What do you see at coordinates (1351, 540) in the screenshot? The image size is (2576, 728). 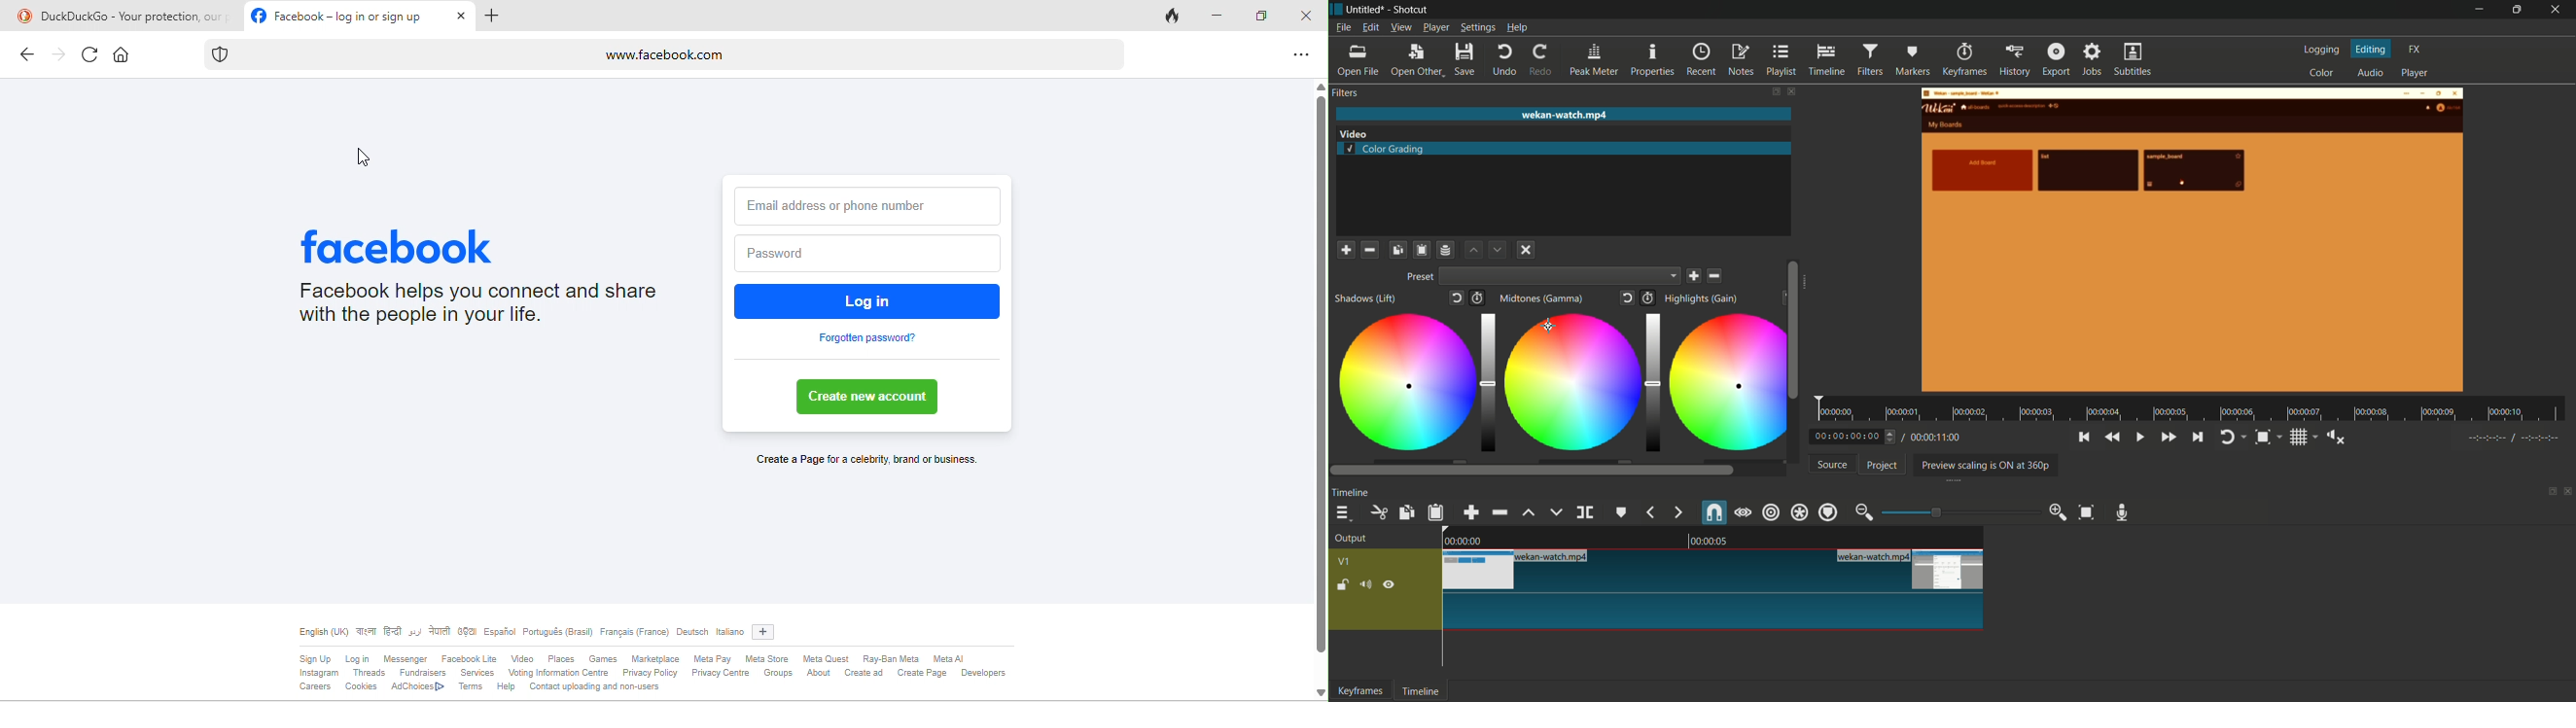 I see `output` at bounding box center [1351, 540].